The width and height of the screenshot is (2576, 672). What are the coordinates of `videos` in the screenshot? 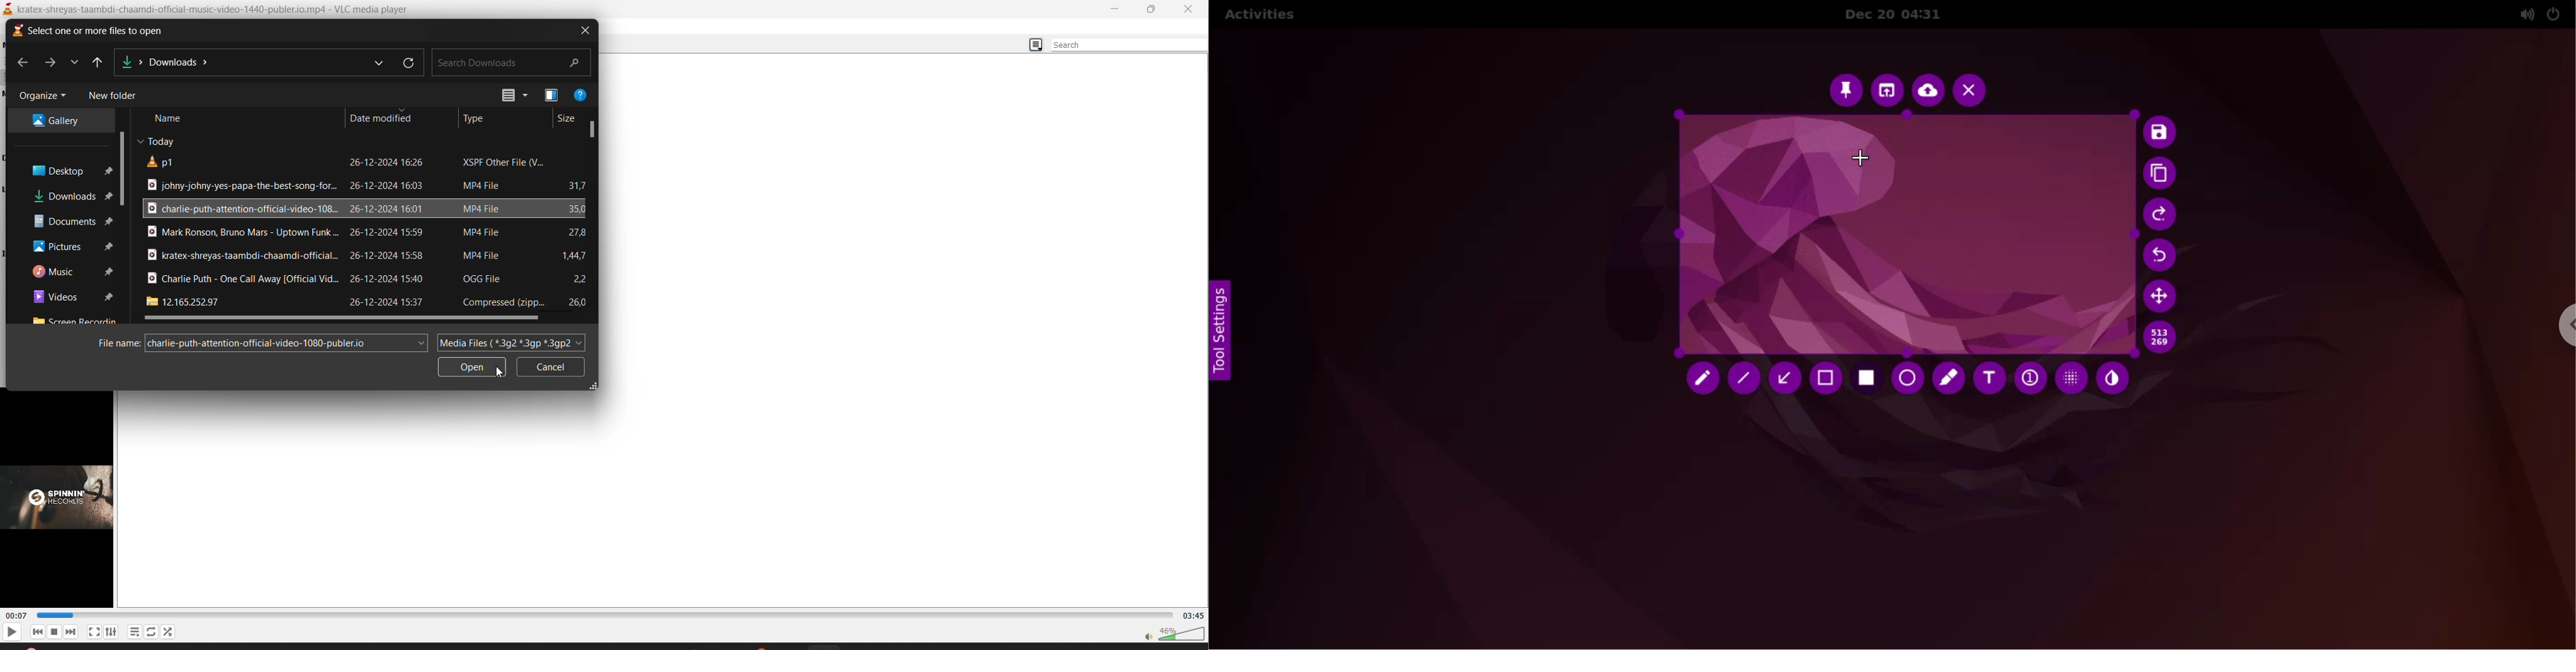 It's located at (76, 299).